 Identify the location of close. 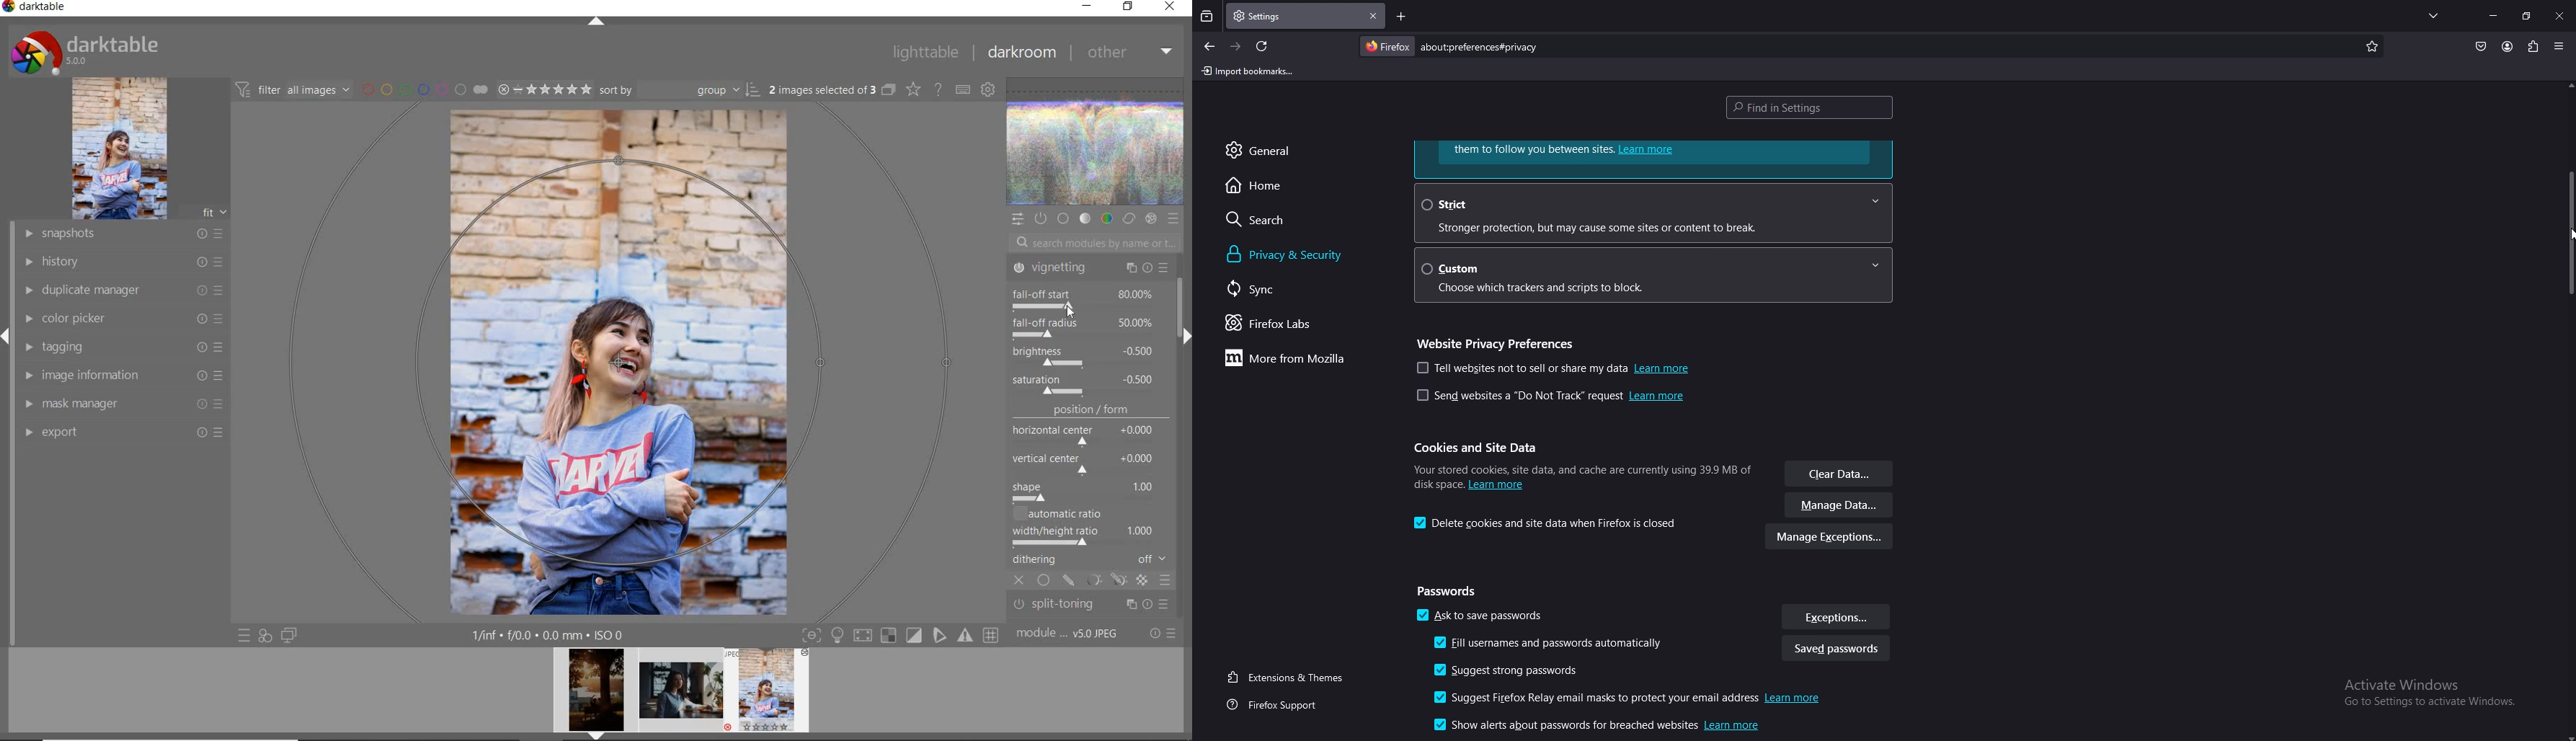
(1021, 581).